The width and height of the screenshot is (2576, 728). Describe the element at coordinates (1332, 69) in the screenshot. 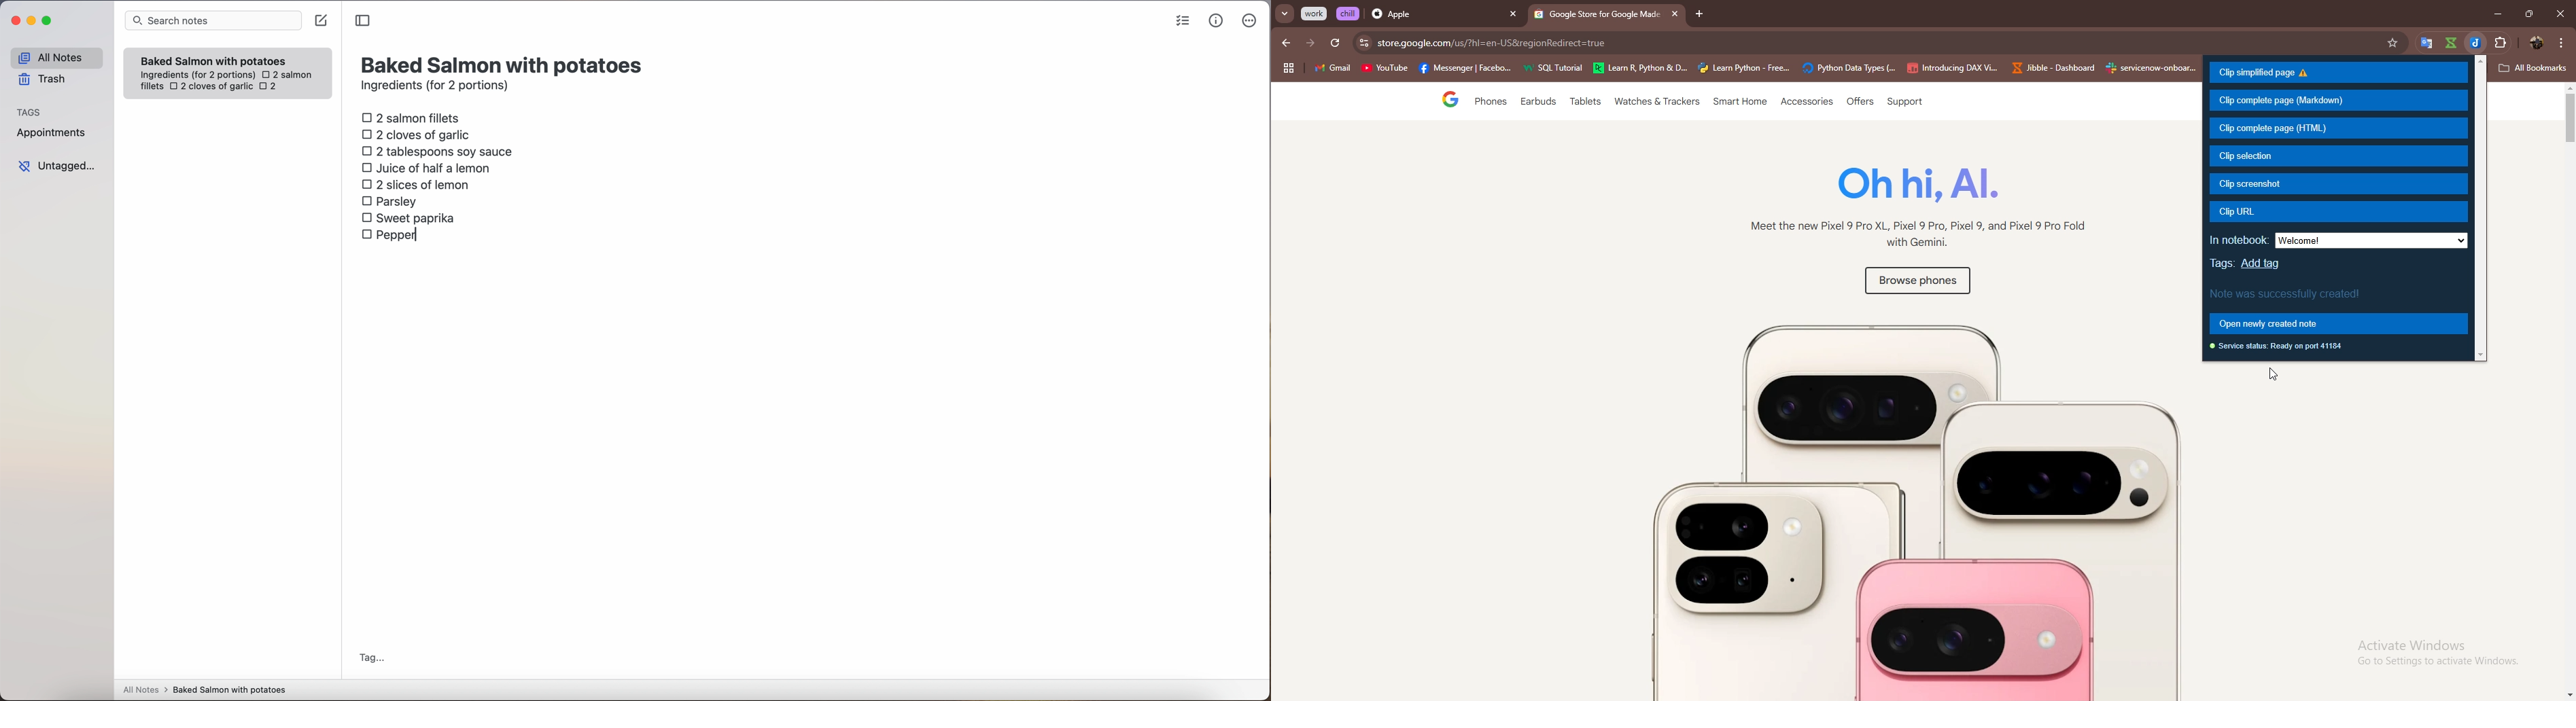

I see `gmail` at that location.